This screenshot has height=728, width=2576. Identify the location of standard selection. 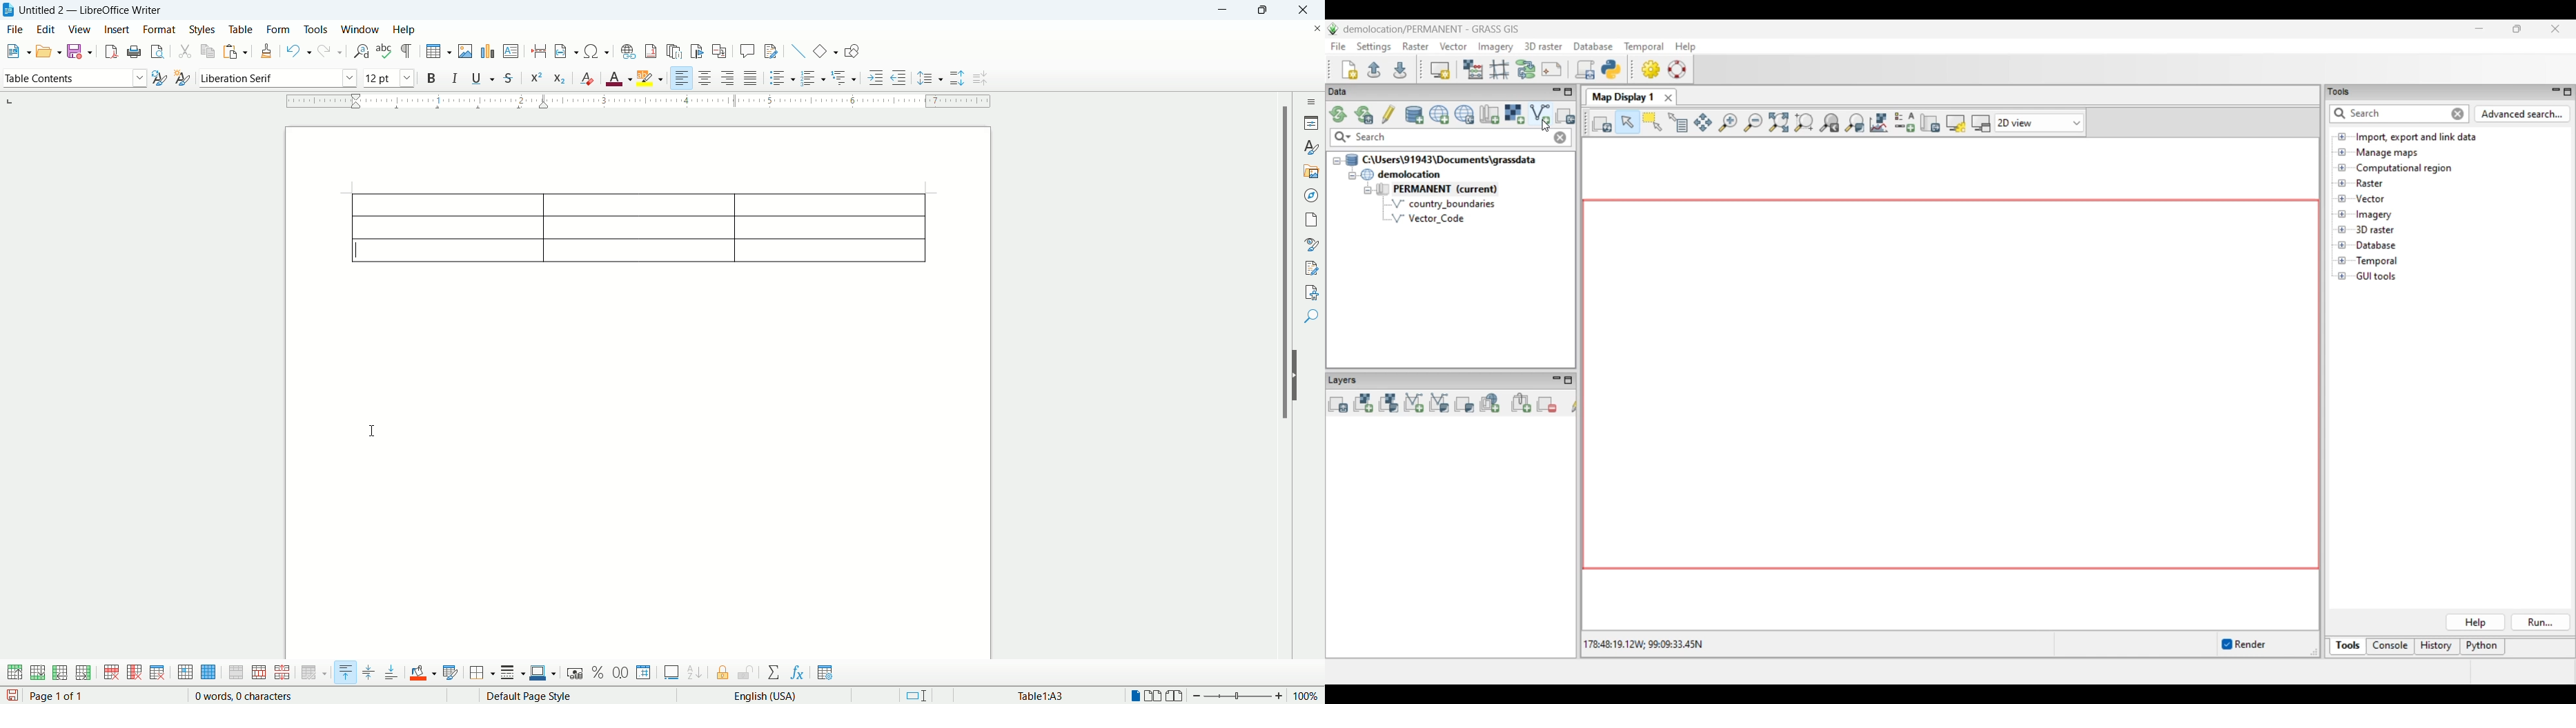
(921, 696).